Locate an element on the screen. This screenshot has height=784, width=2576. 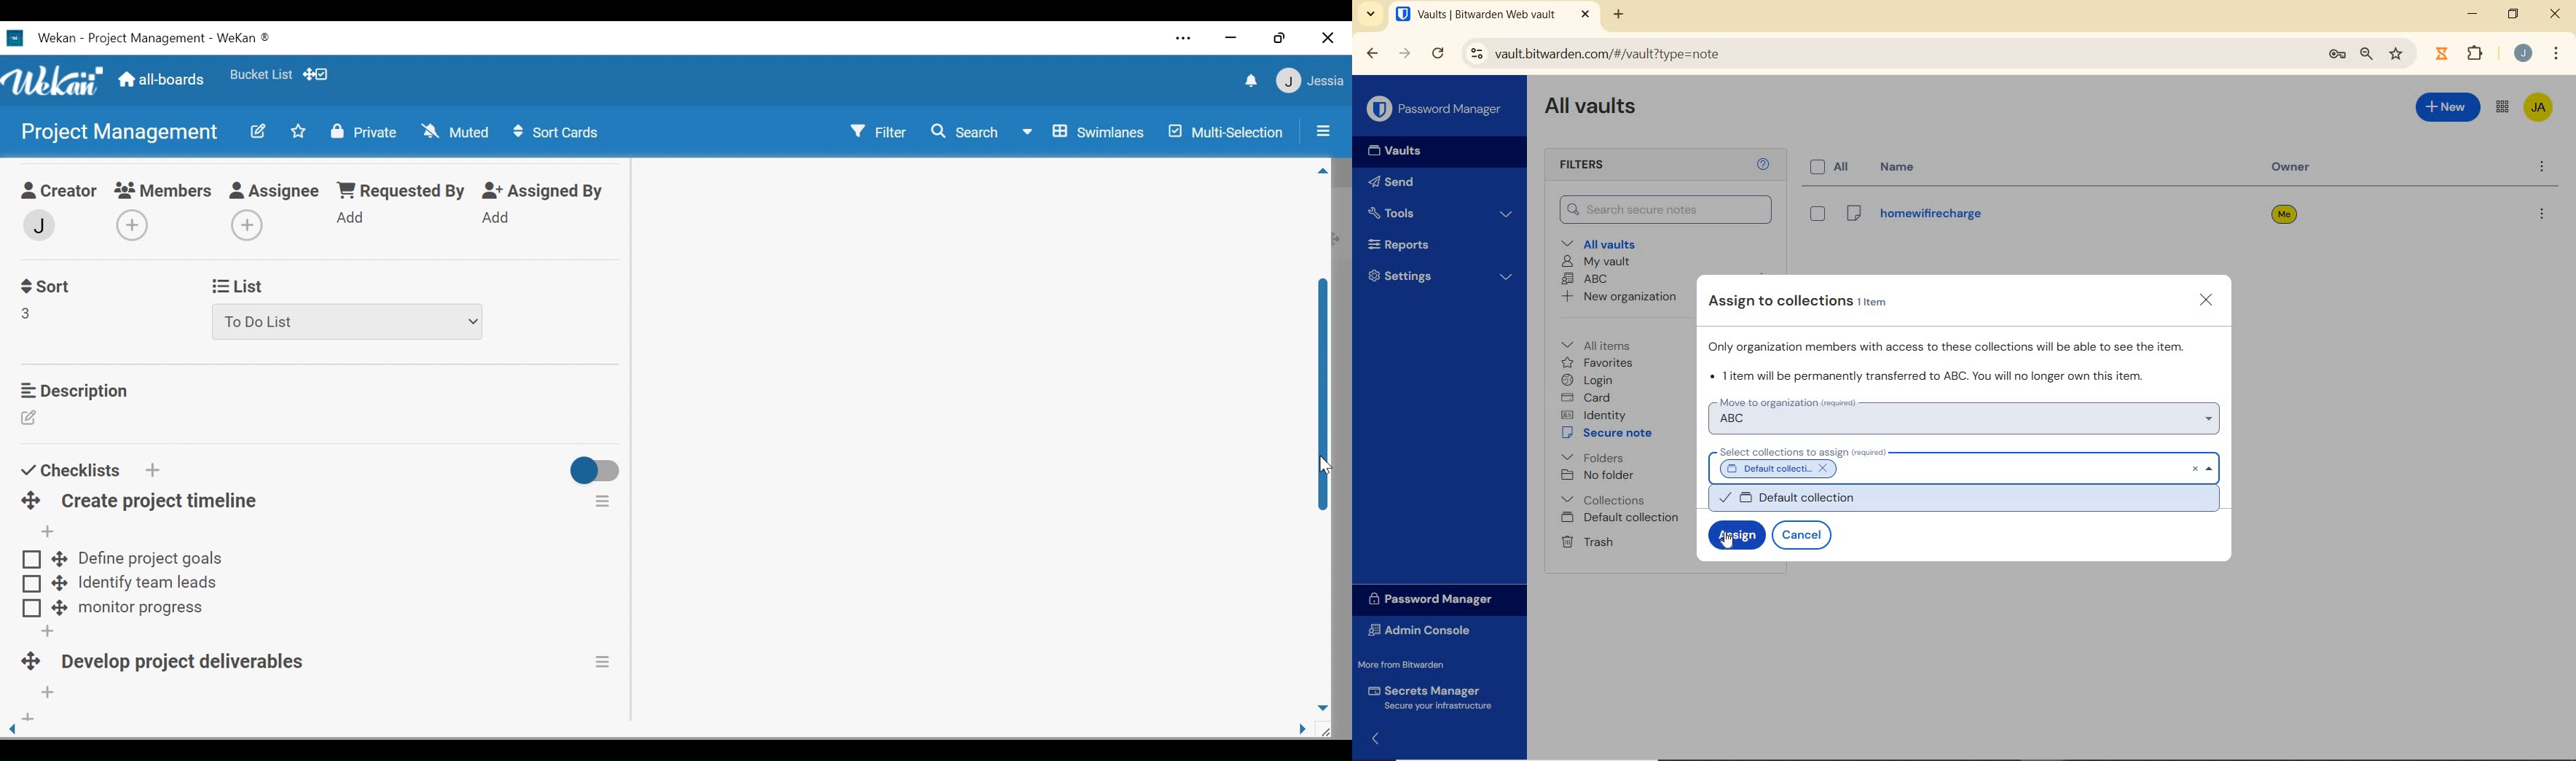
name is located at coordinates (1902, 166).